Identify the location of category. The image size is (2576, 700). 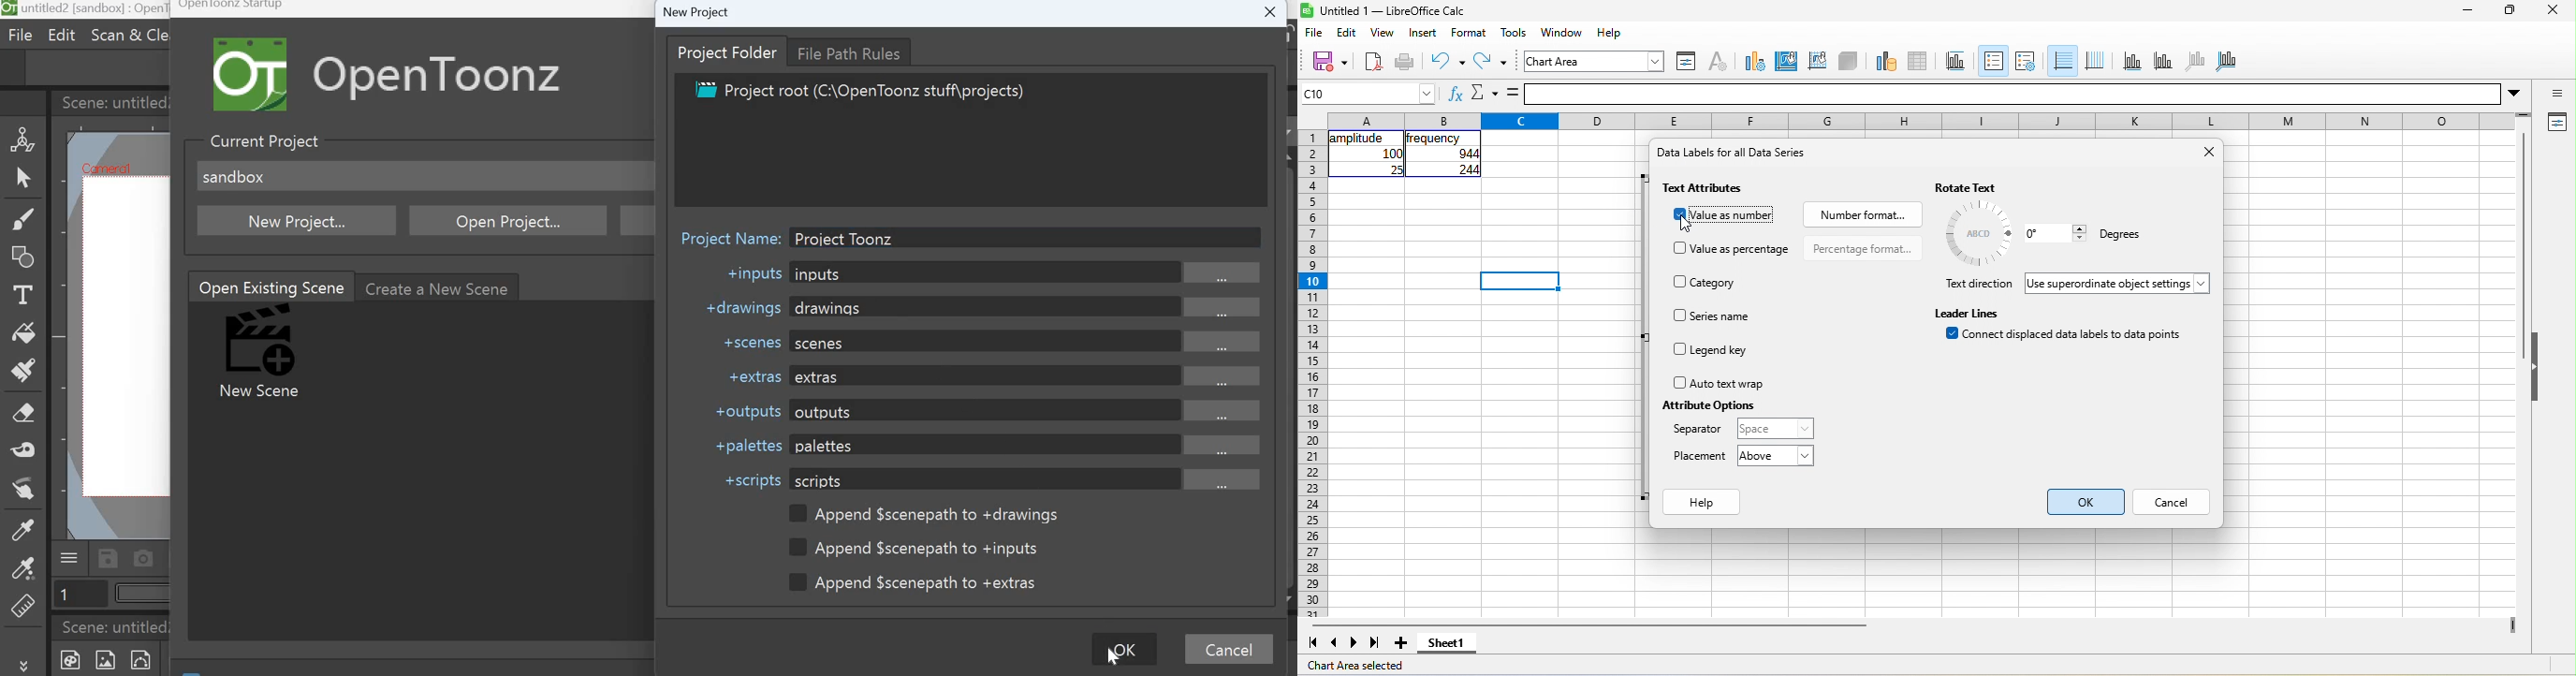
(1710, 281).